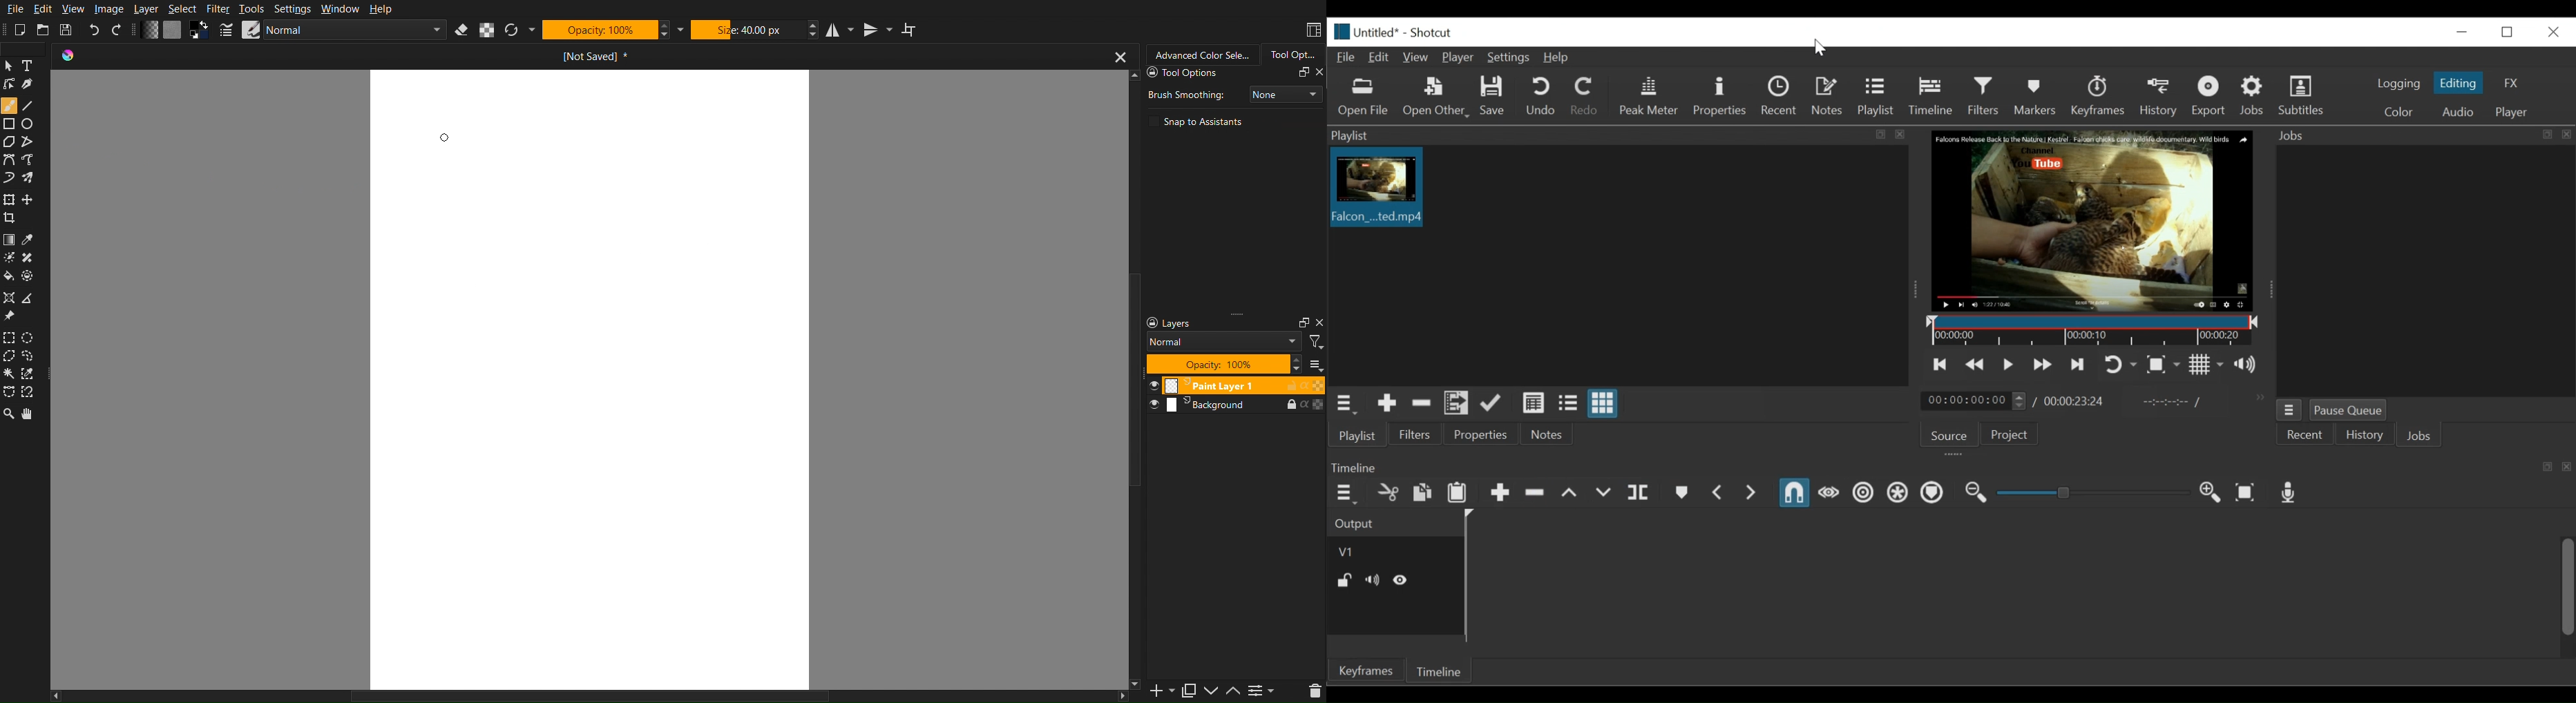 This screenshot has width=2576, height=728. What do you see at coordinates (1489, 406) in the screenshot?
I see `Update` at bounding box center [1489, 406].